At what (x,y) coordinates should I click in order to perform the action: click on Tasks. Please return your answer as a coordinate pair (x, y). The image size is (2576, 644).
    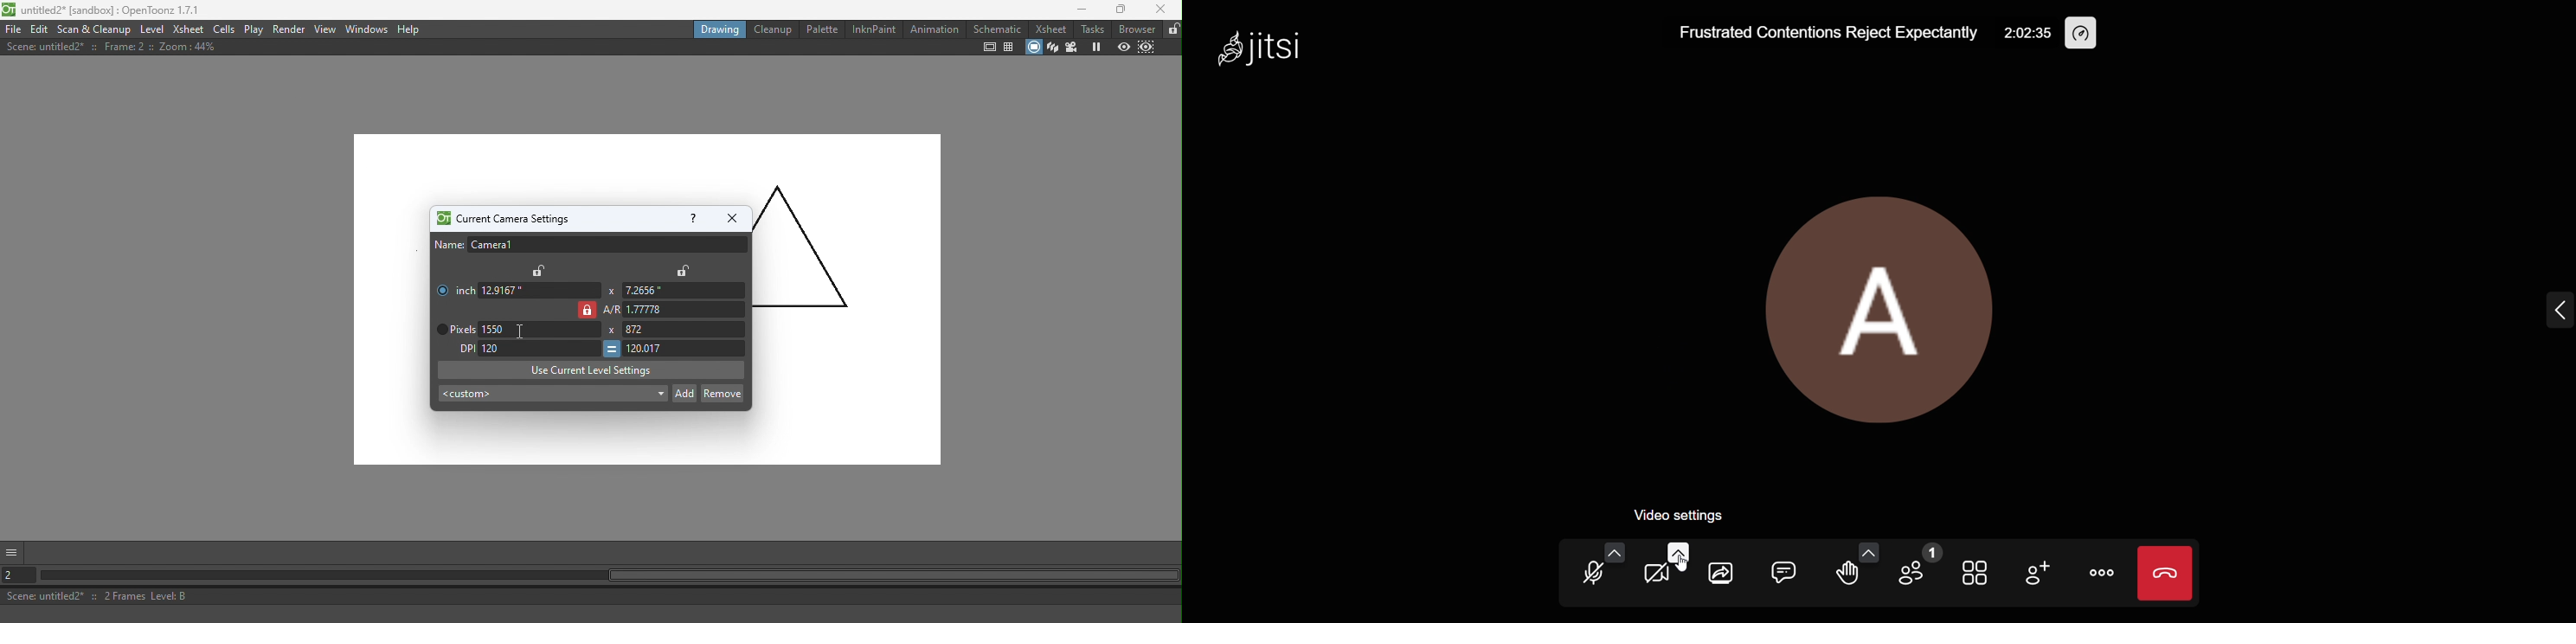
    Looking at the image, I should click on (1091, 29).